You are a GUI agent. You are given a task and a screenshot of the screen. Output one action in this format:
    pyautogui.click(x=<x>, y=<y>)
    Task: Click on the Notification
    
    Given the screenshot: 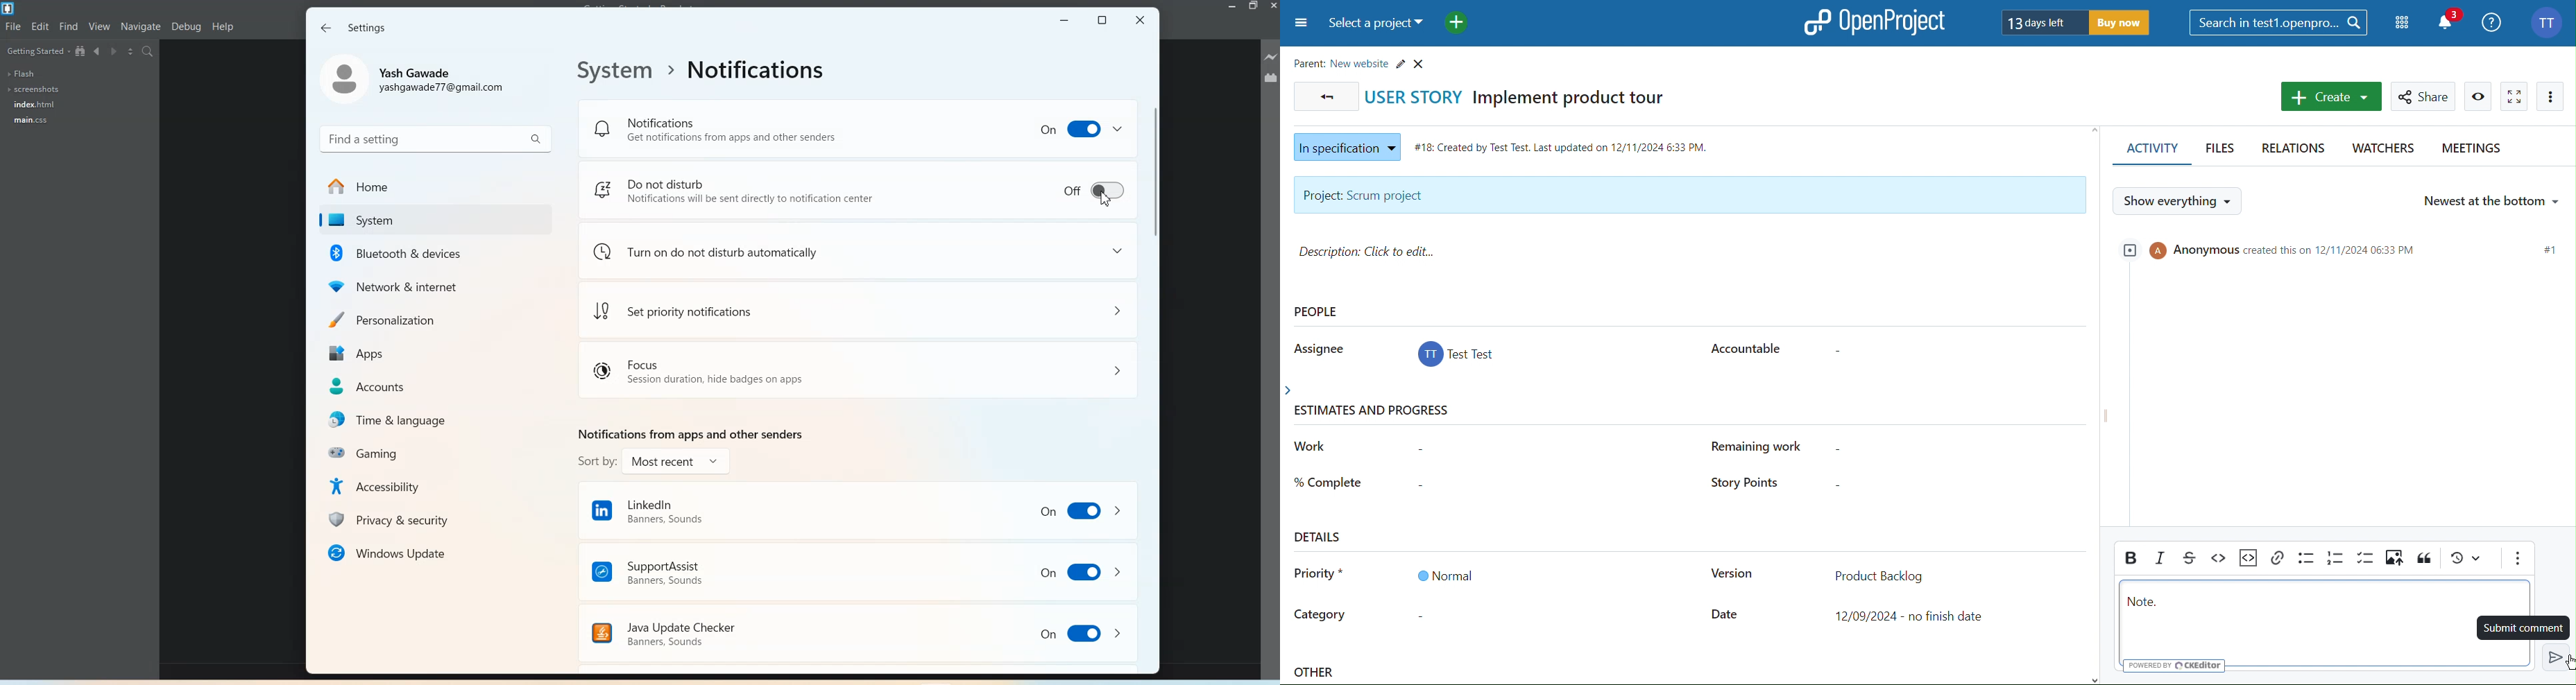 What is the action you would take?
    pyautogui.click(x=857, y=127)
    